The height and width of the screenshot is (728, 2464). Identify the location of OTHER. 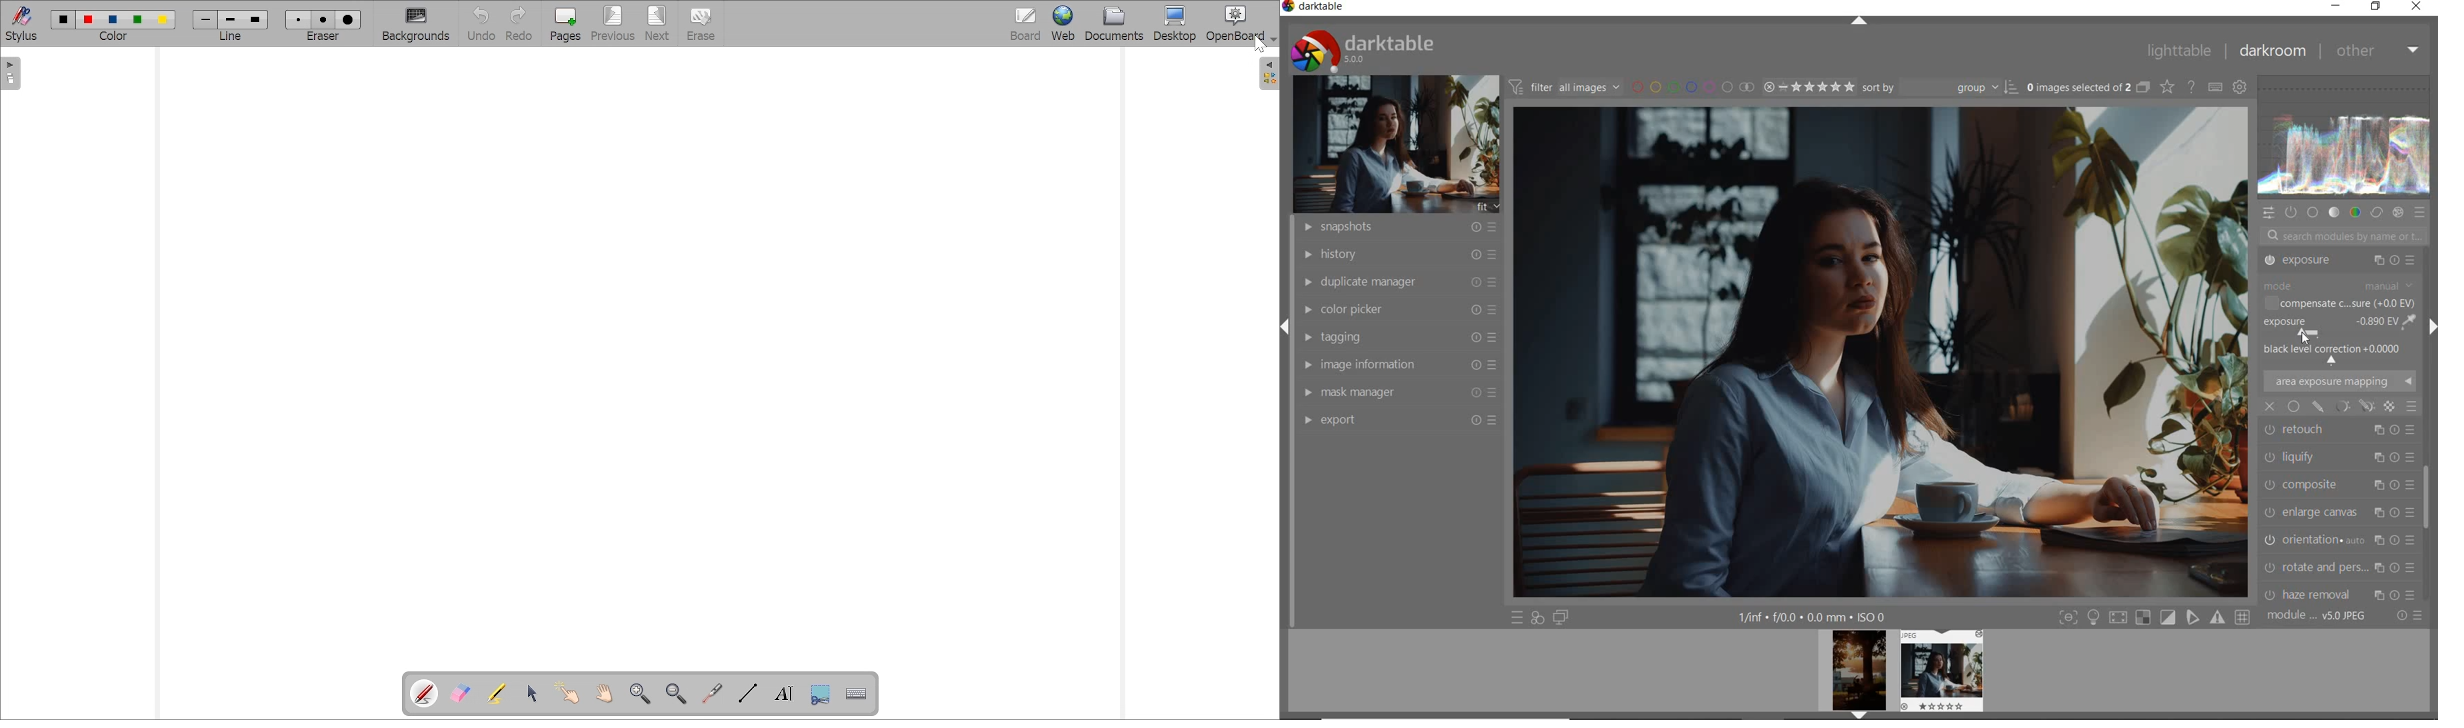
(2379, 53).